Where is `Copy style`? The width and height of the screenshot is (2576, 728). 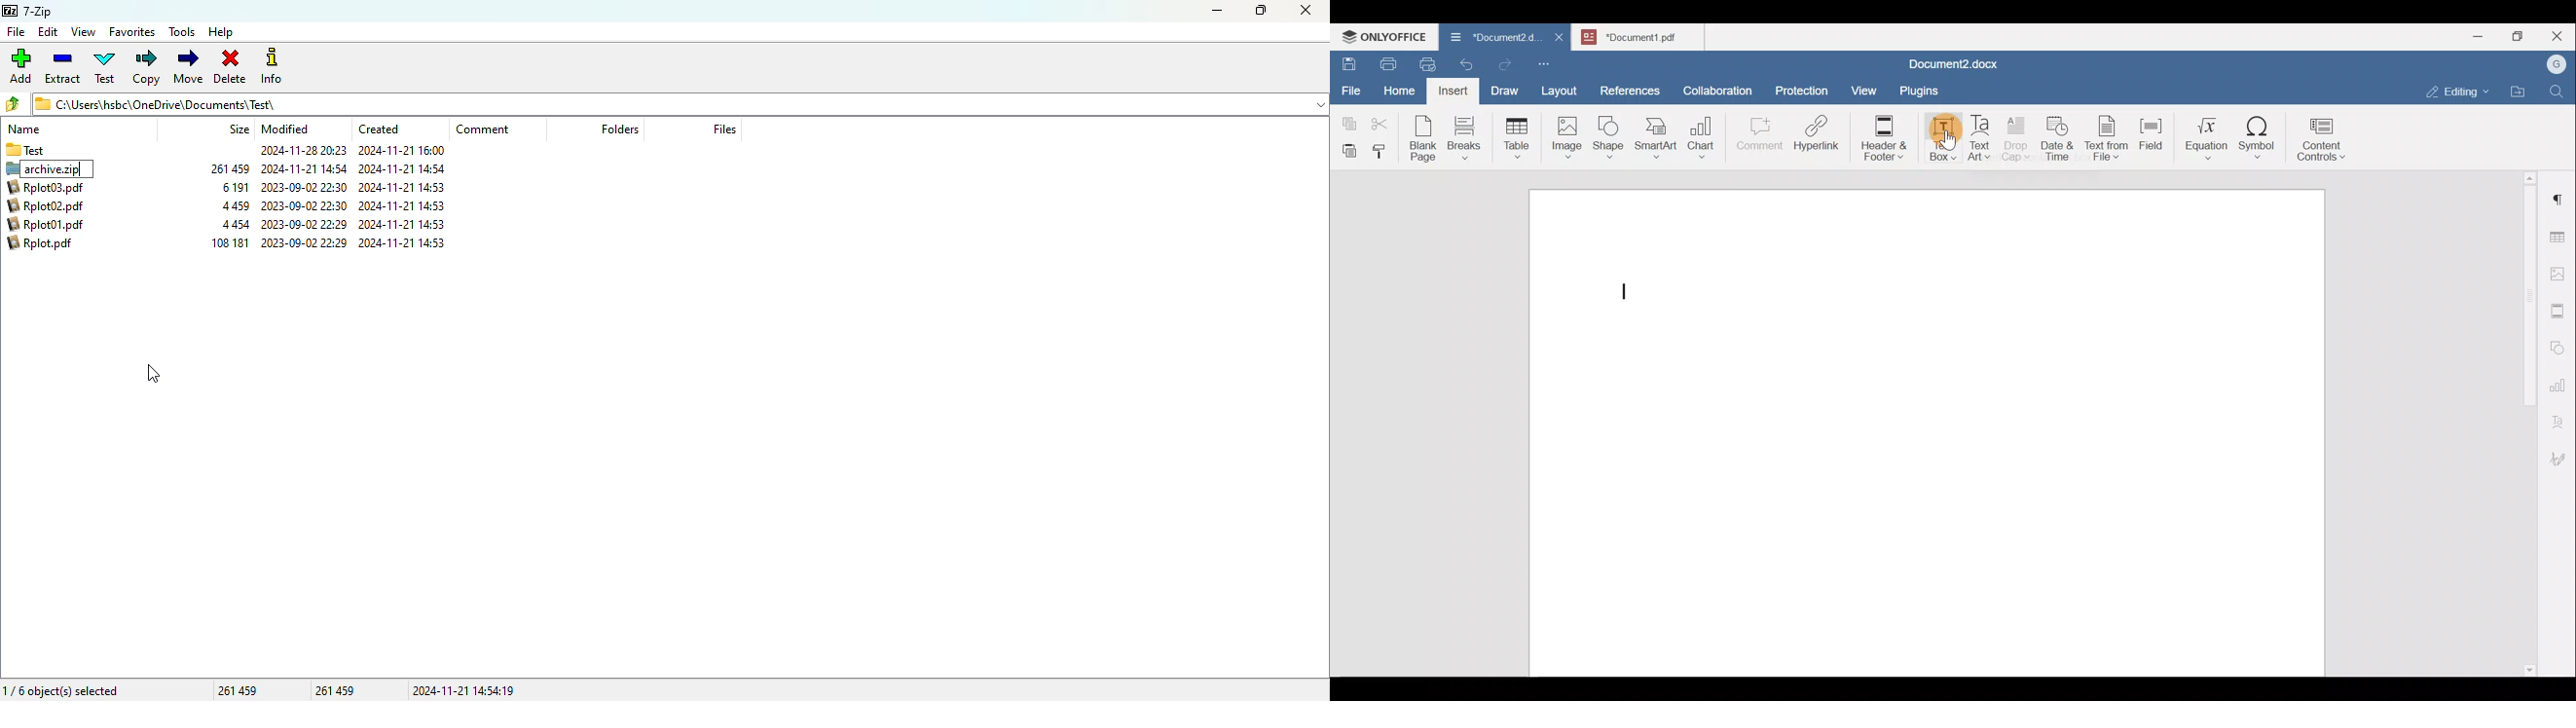 Copy style is located at coordinates (1384, 148).